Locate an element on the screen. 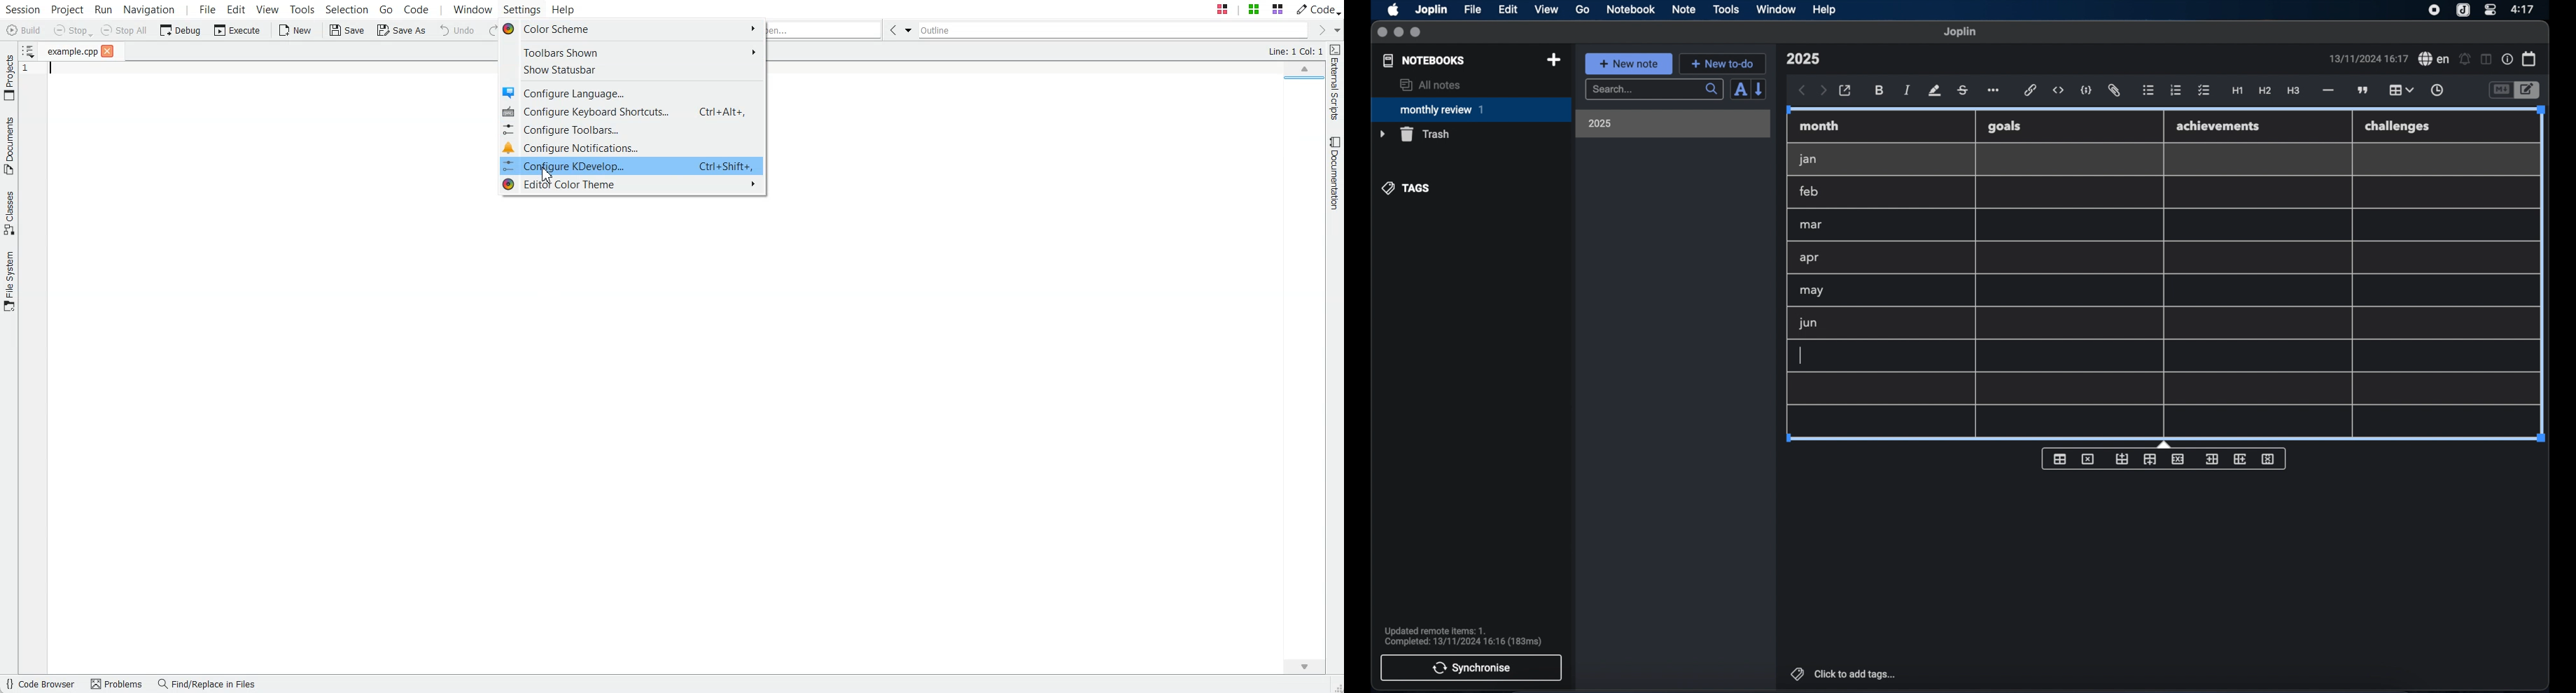 The image size is (2576, 700). spel check is located at coordinates (2434, 59).